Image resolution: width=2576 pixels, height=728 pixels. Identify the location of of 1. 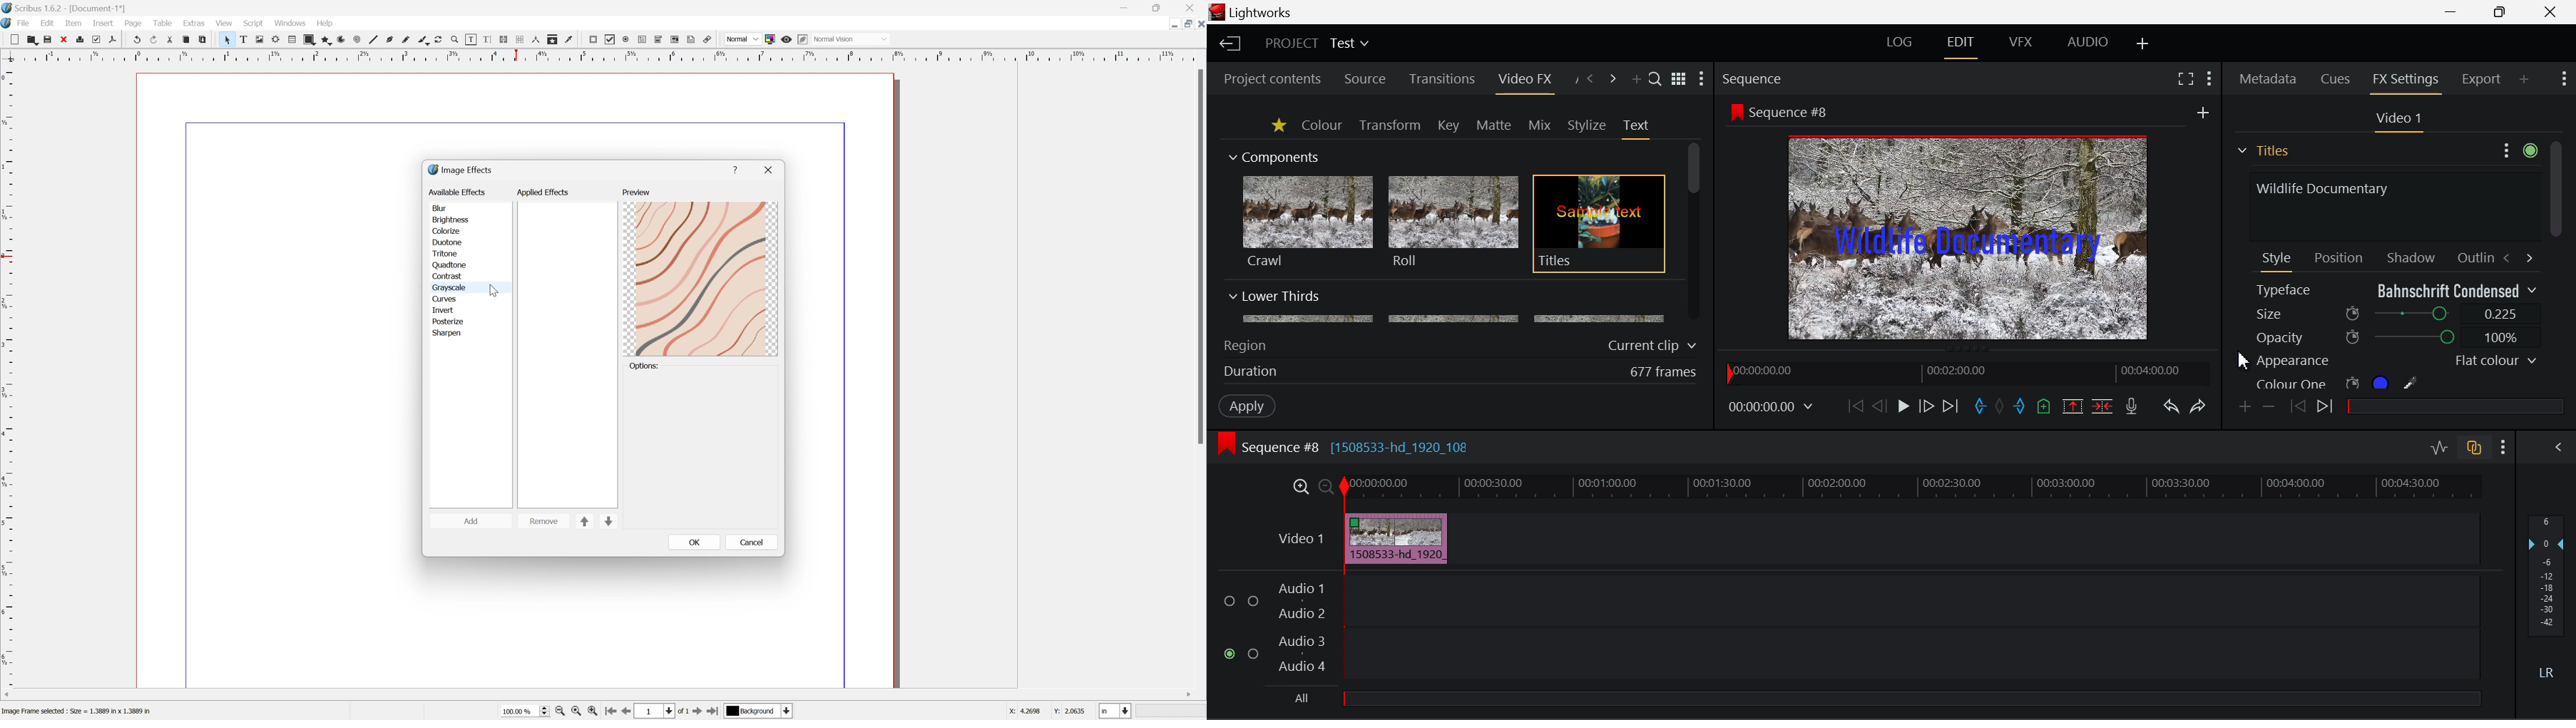
(684, 712).